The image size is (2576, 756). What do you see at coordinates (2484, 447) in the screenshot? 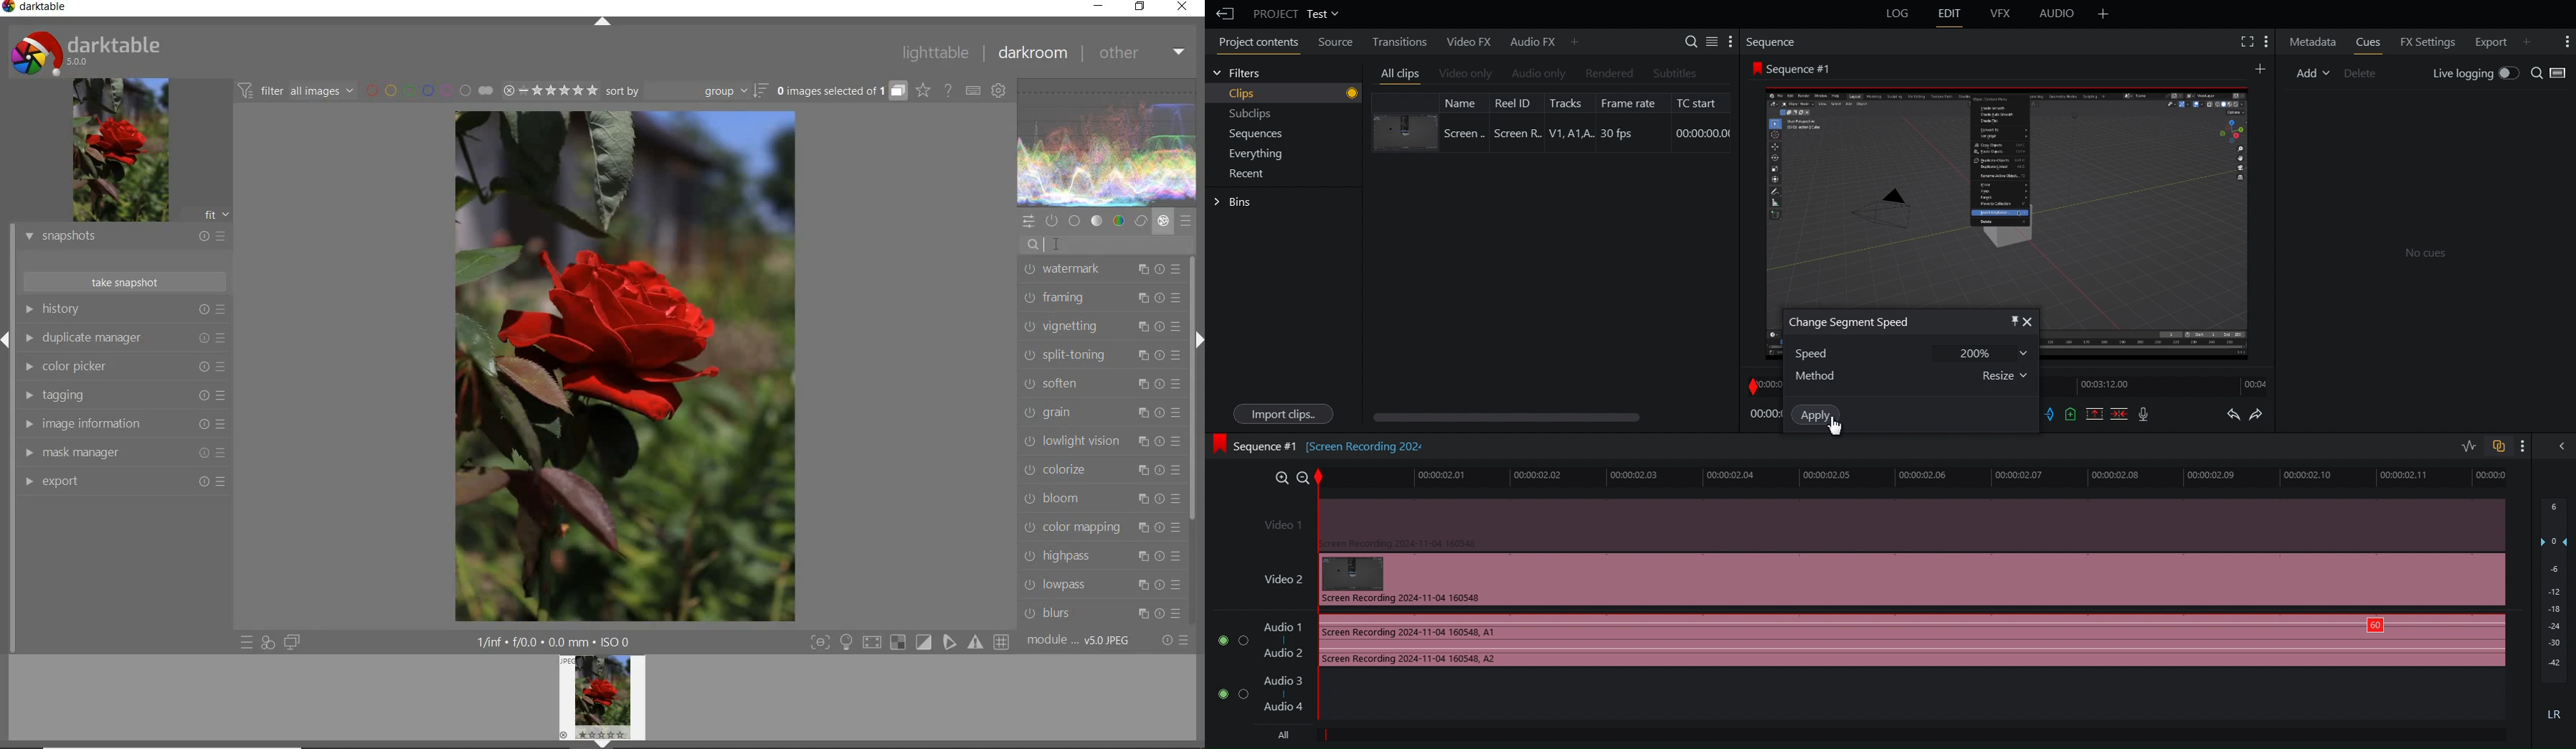
I see `Toggles` at bounding box center [2484, 447].